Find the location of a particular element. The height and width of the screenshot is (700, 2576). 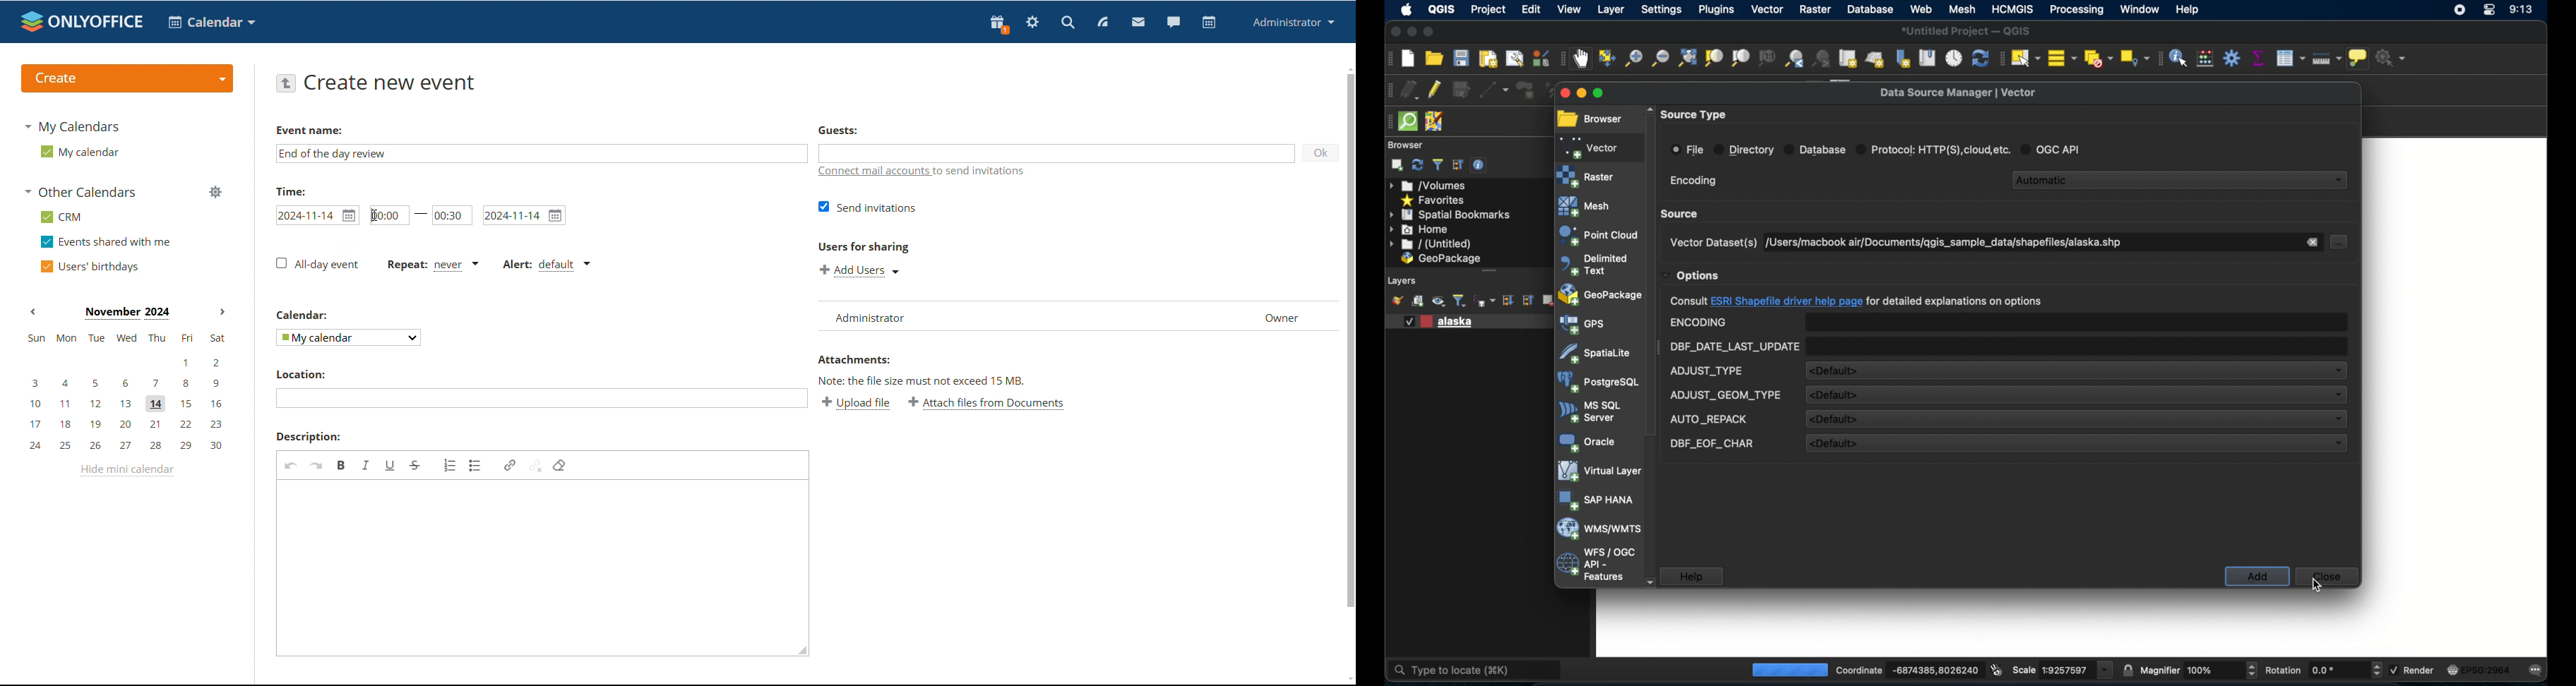

sap hana is located at coordinates (1597, 501).